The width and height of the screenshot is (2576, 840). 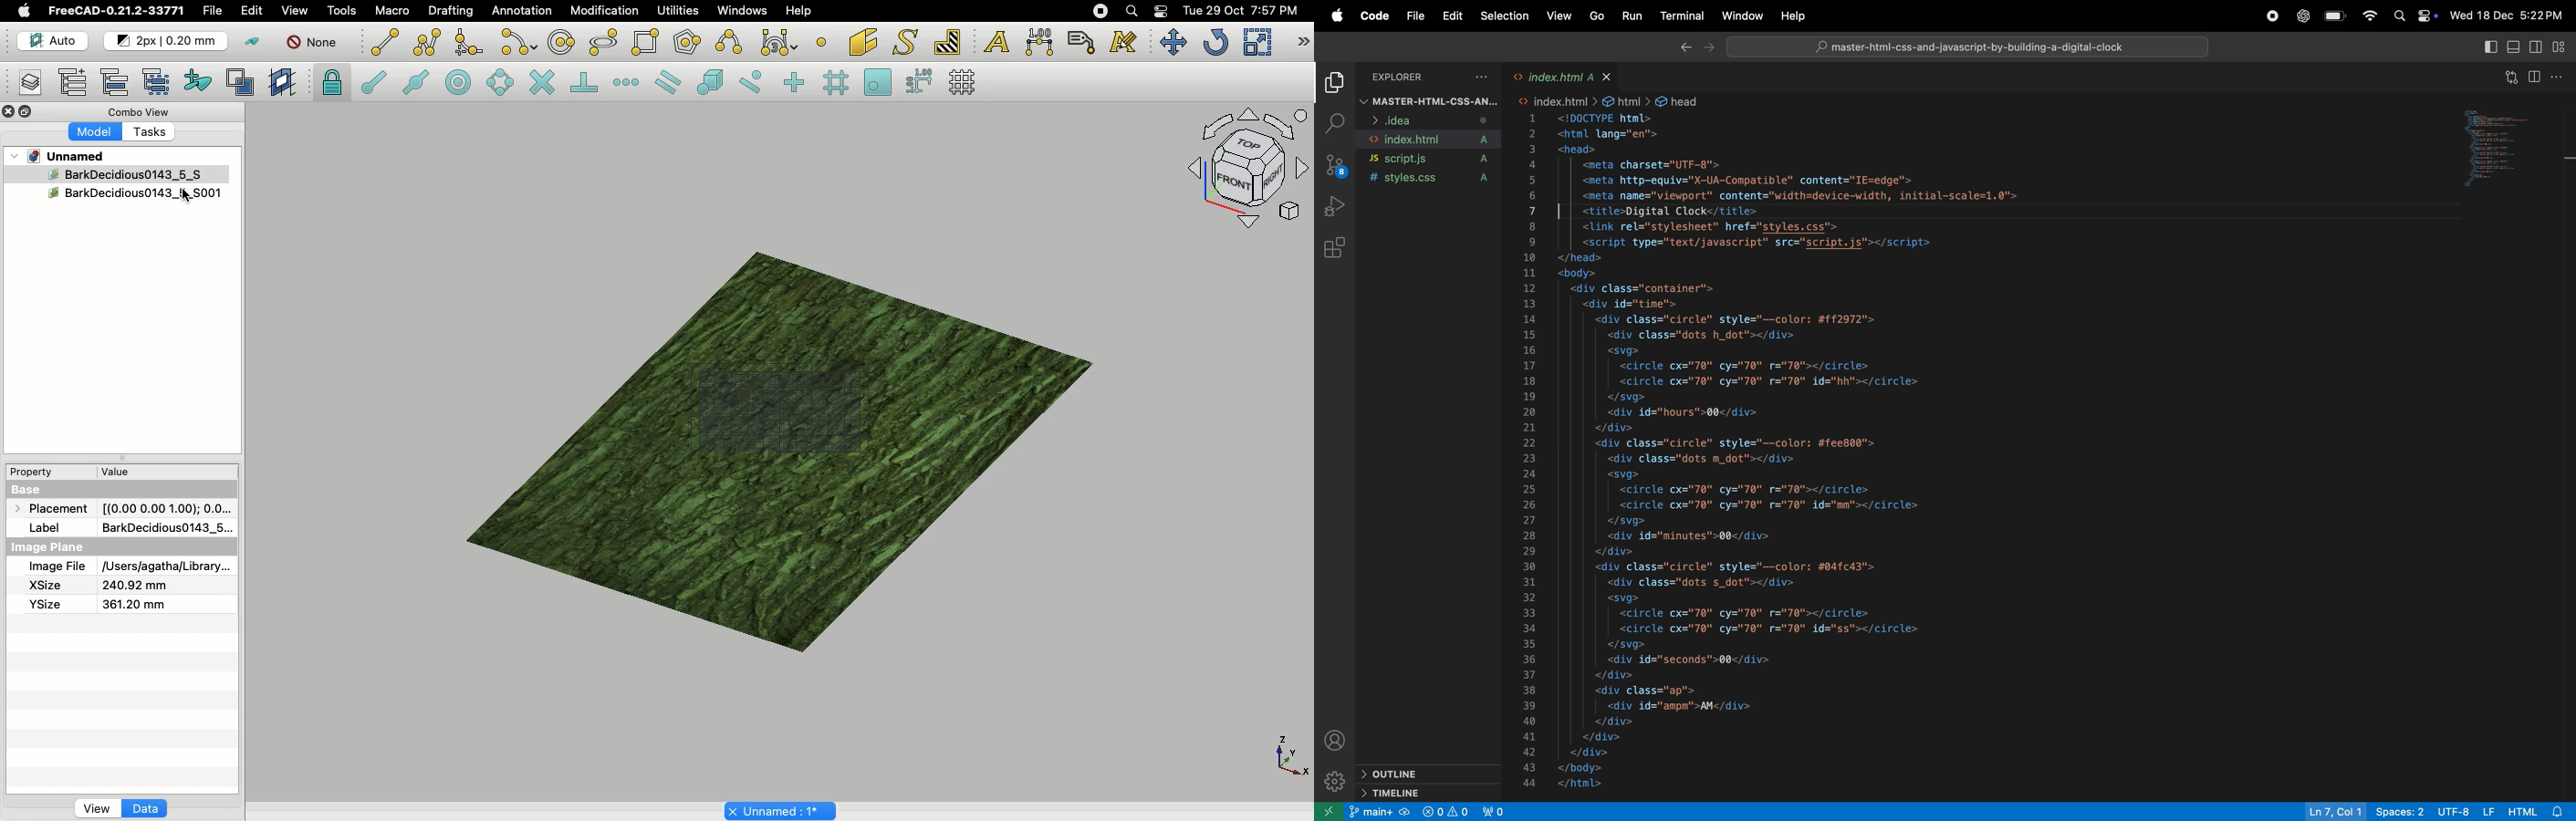 I want to click on Navigation styles, so click(x=1246, y=171).